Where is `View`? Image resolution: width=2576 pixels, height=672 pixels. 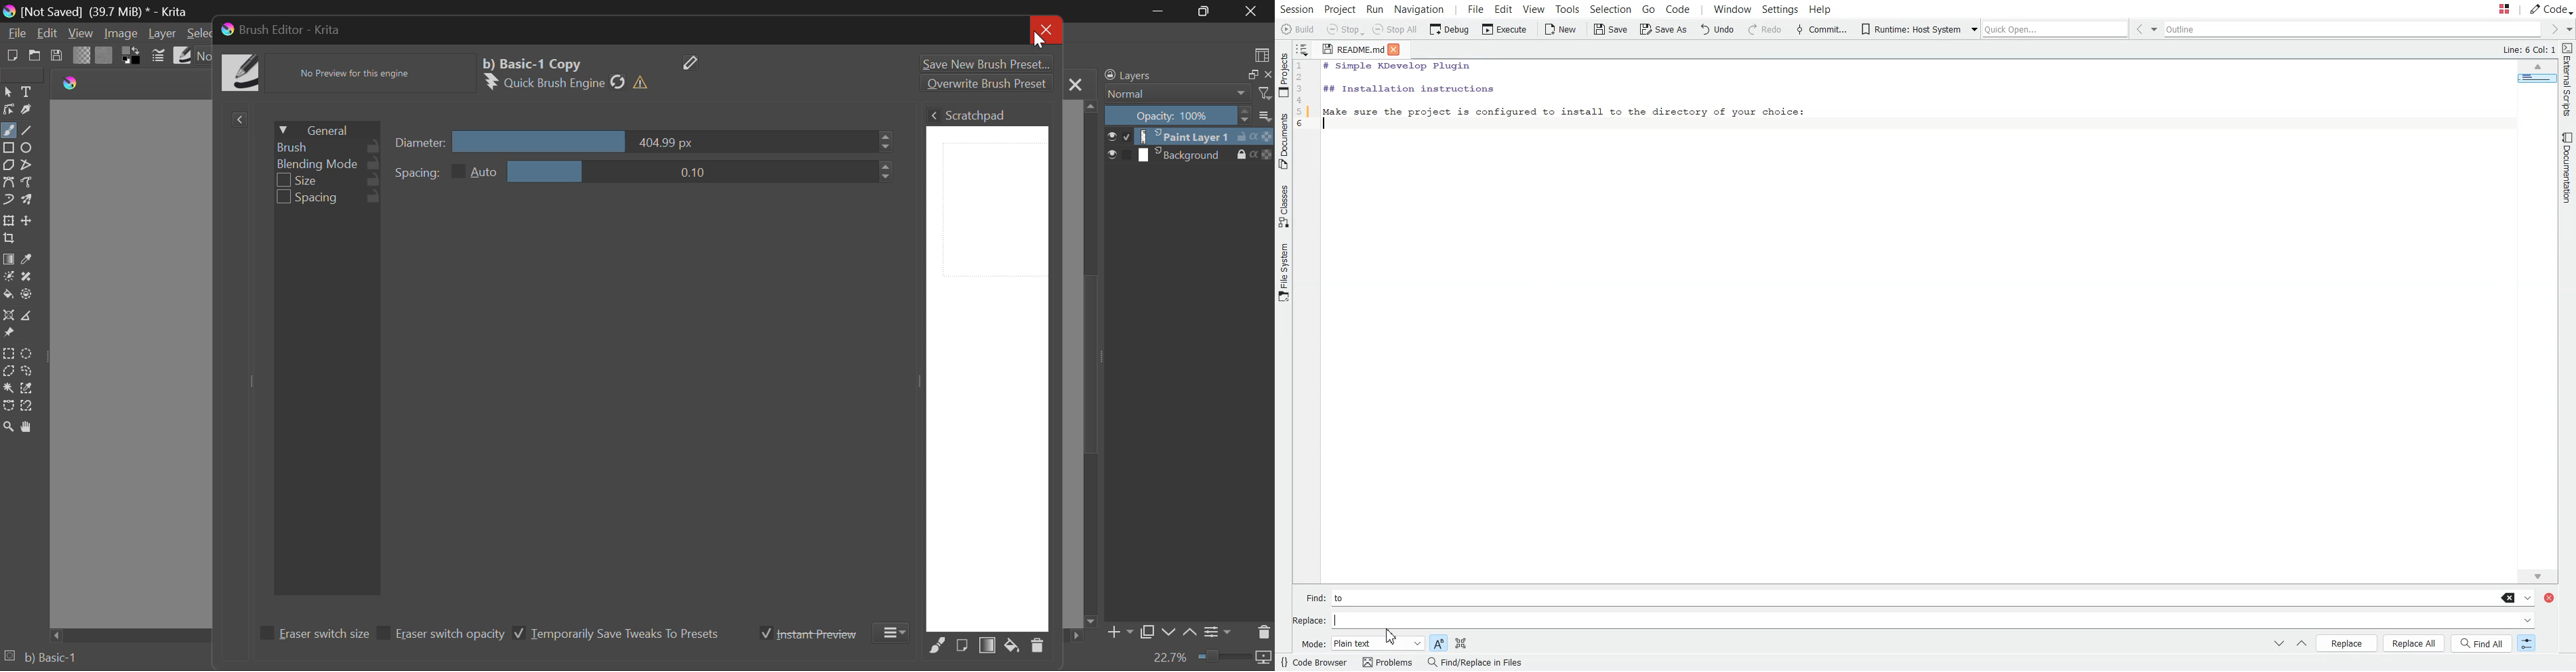 View is located at coordinates (81, 33).